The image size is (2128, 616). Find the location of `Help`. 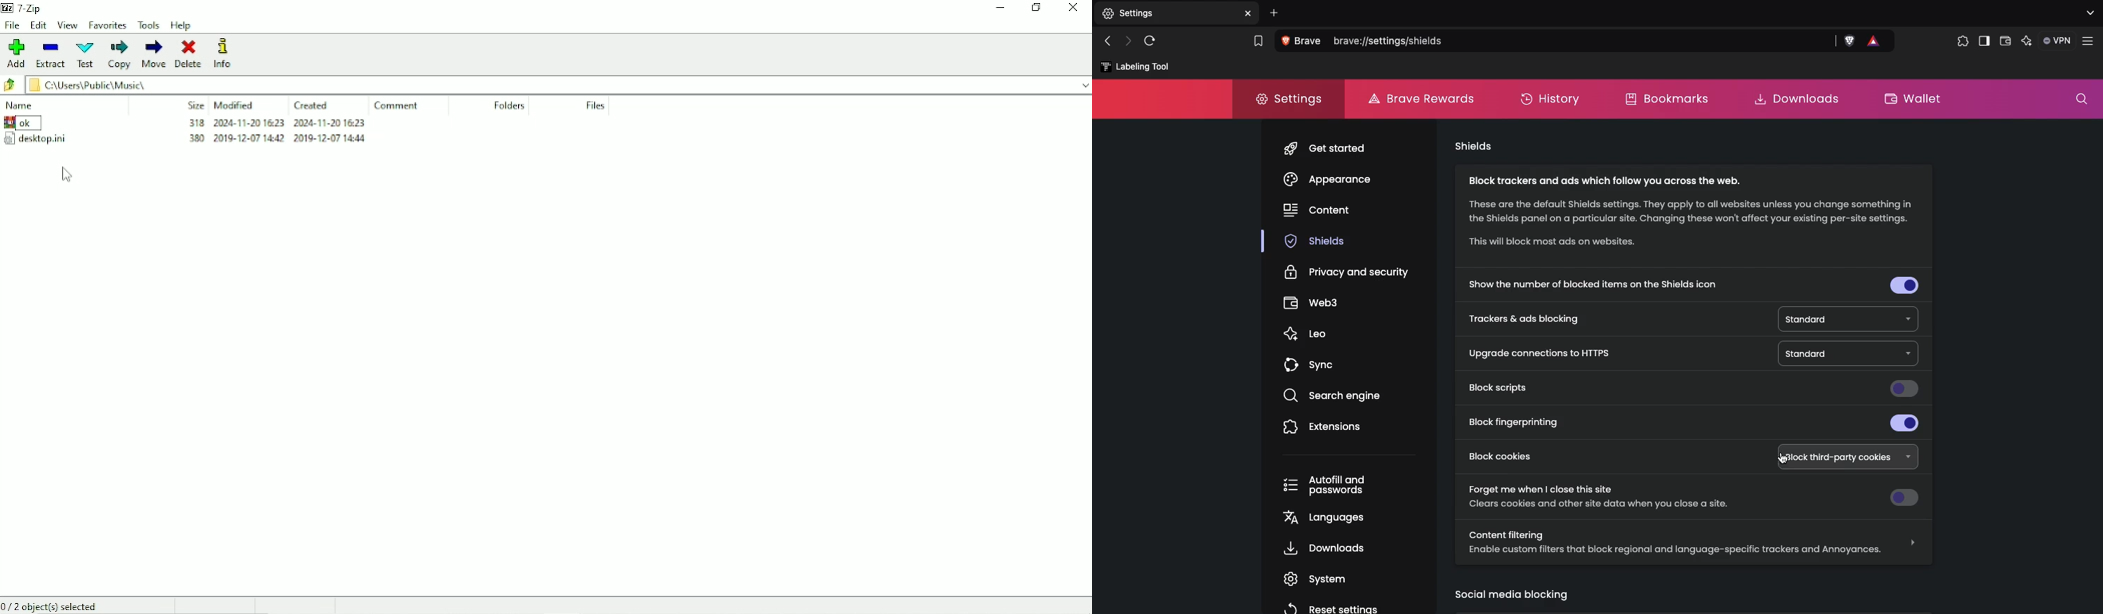

Help is located at coordinates (182, 26).